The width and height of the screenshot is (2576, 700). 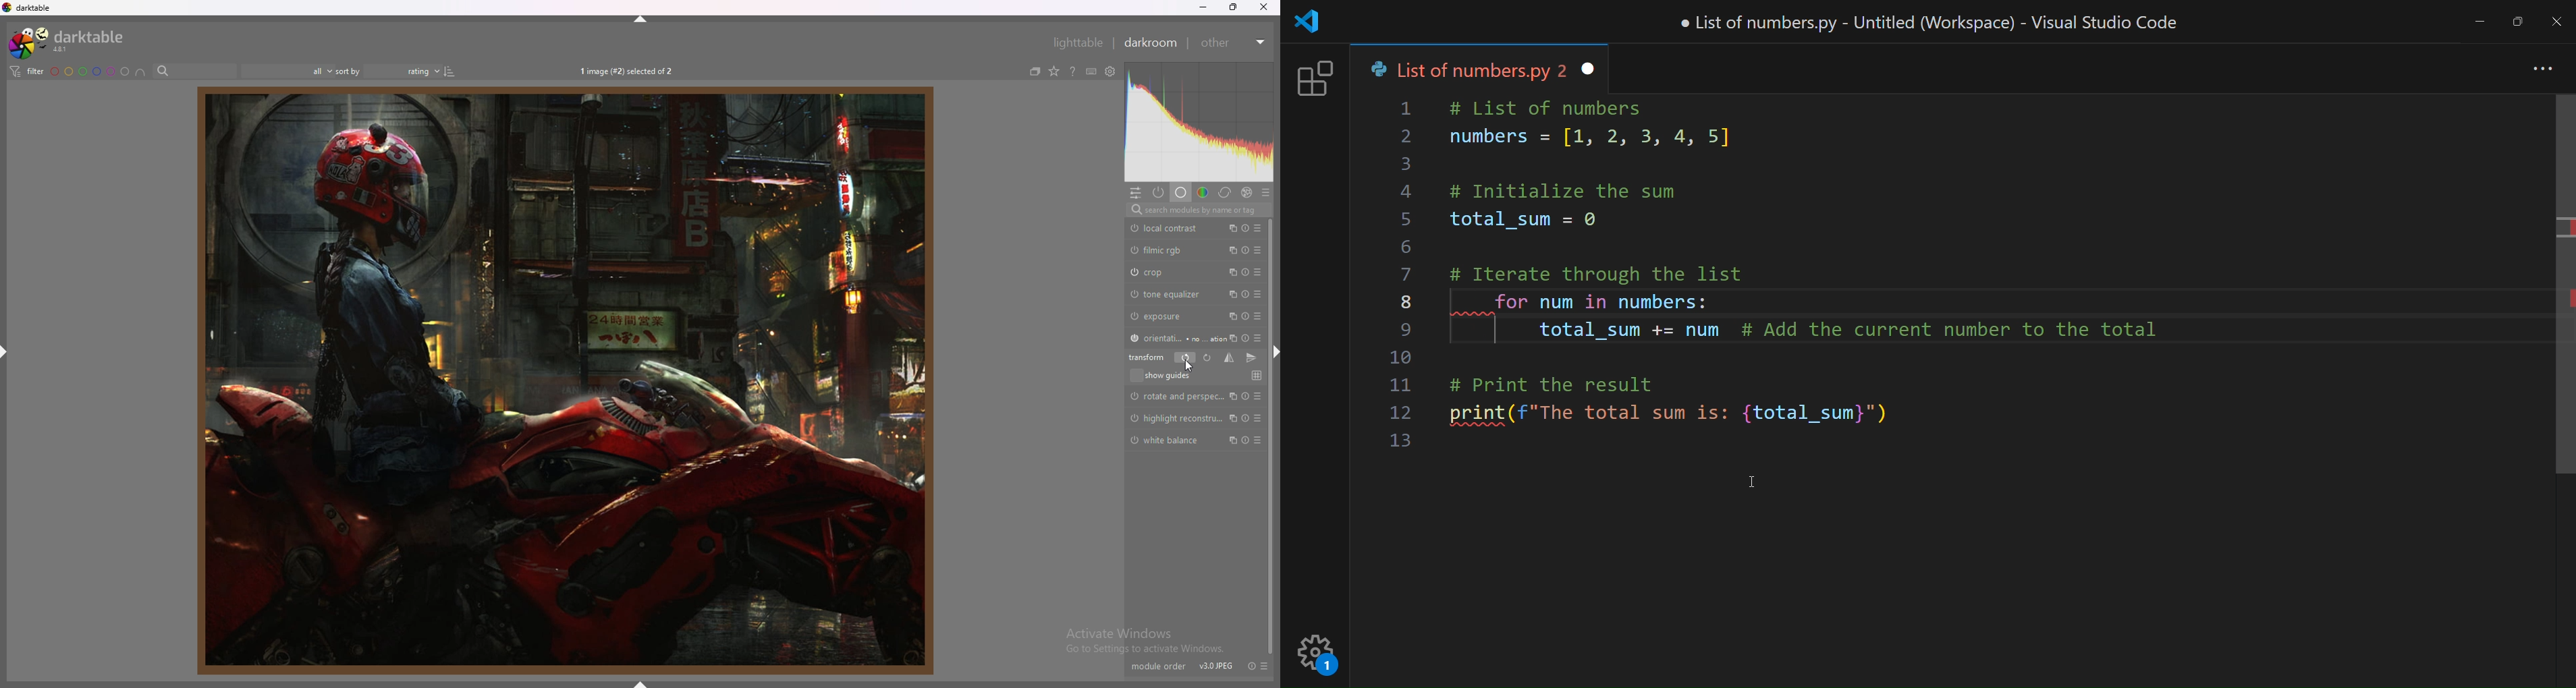 I want to click on reset, so click(x=1247, y=273).